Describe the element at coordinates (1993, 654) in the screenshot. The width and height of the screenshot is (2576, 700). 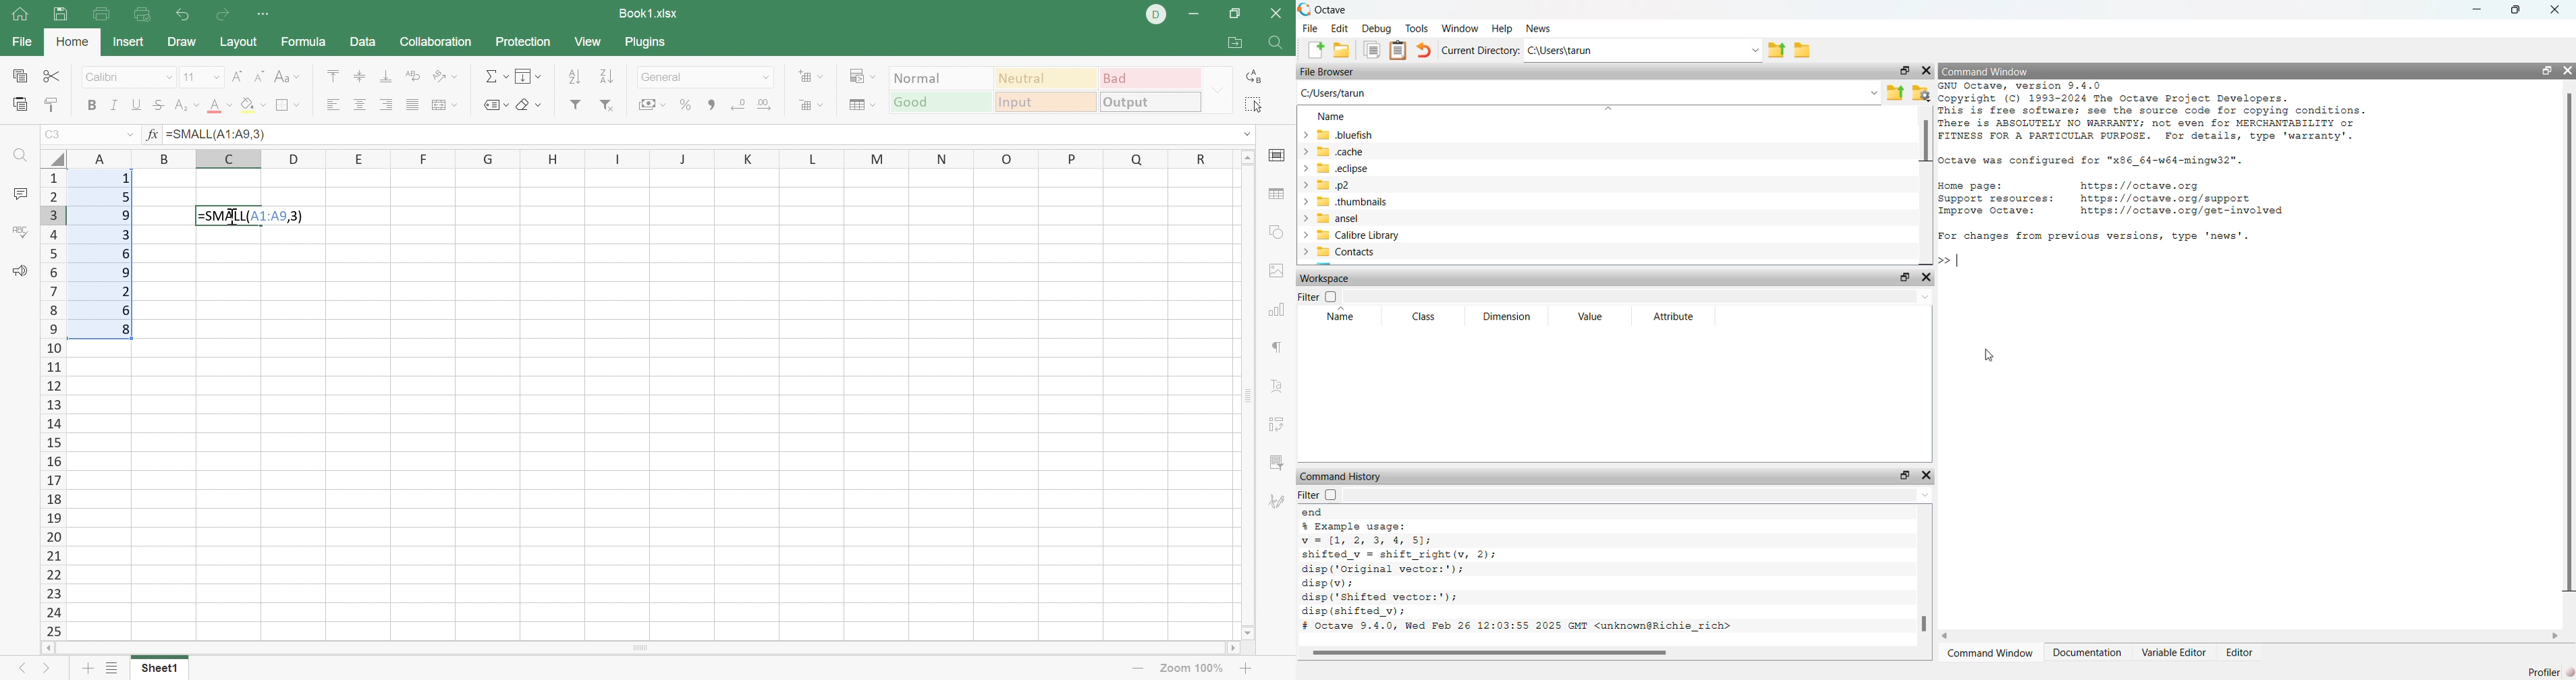
I see `command window` at that location.